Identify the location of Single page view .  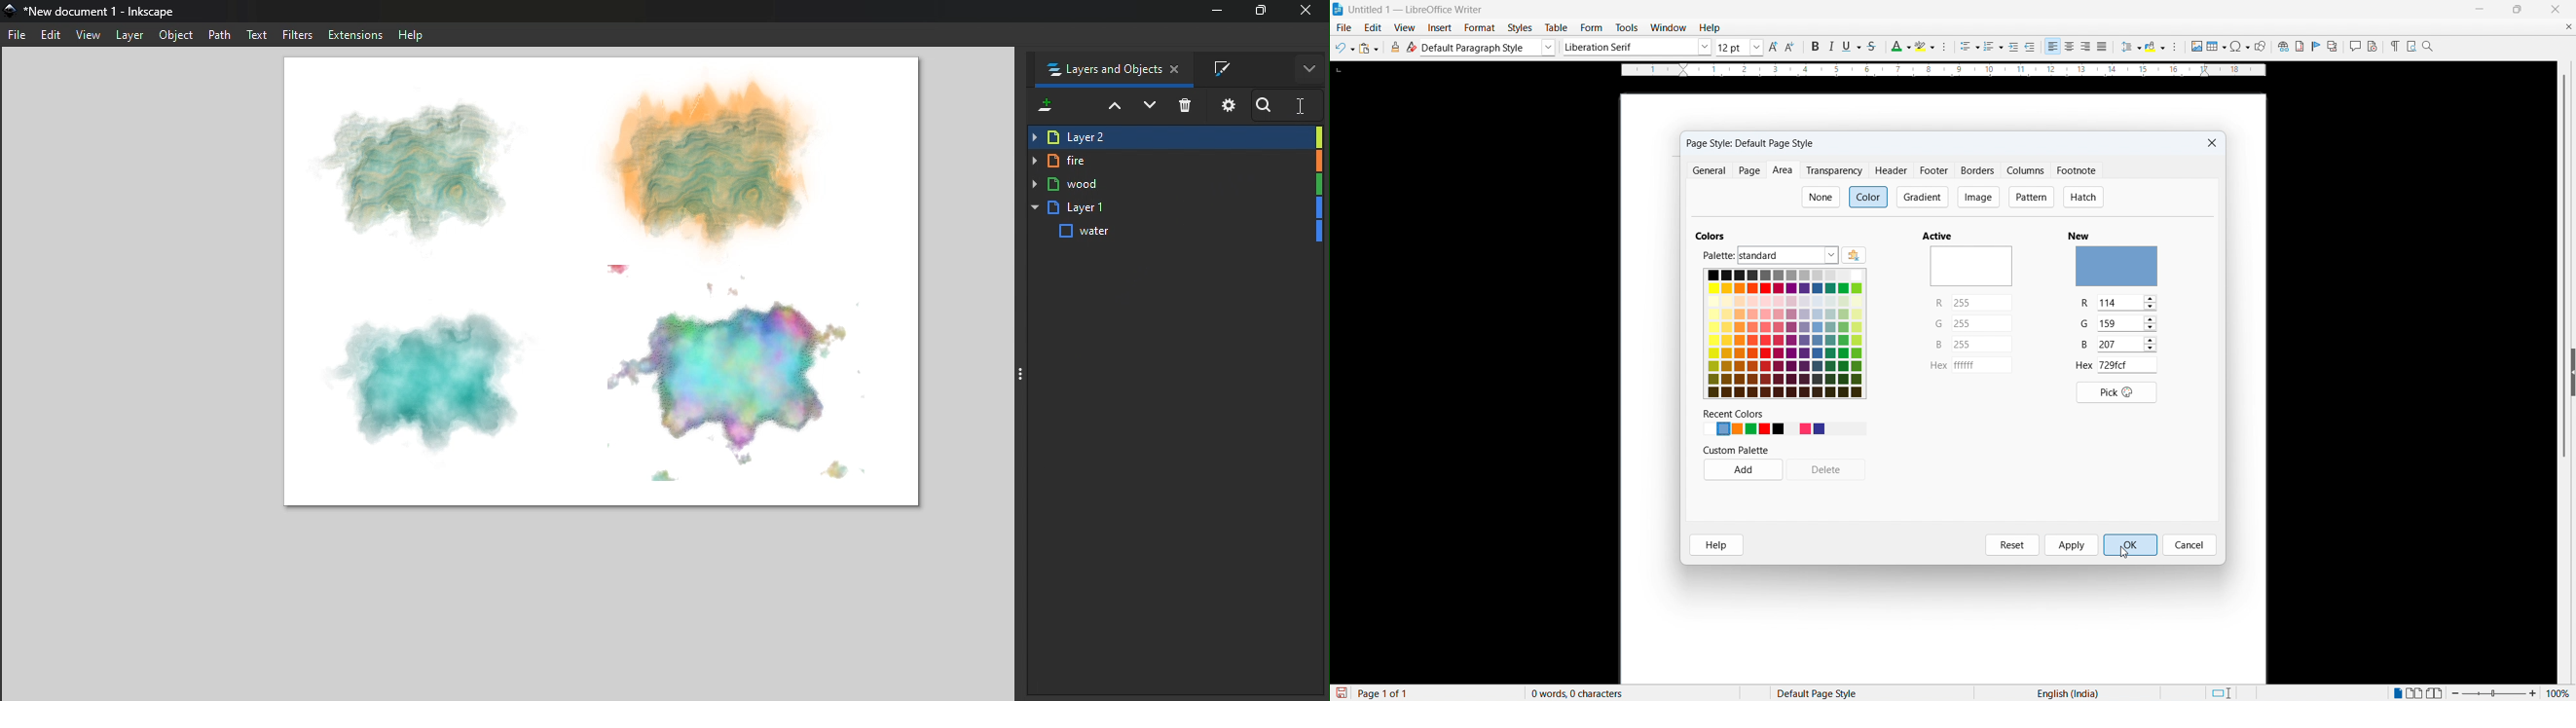
(2399, 692).